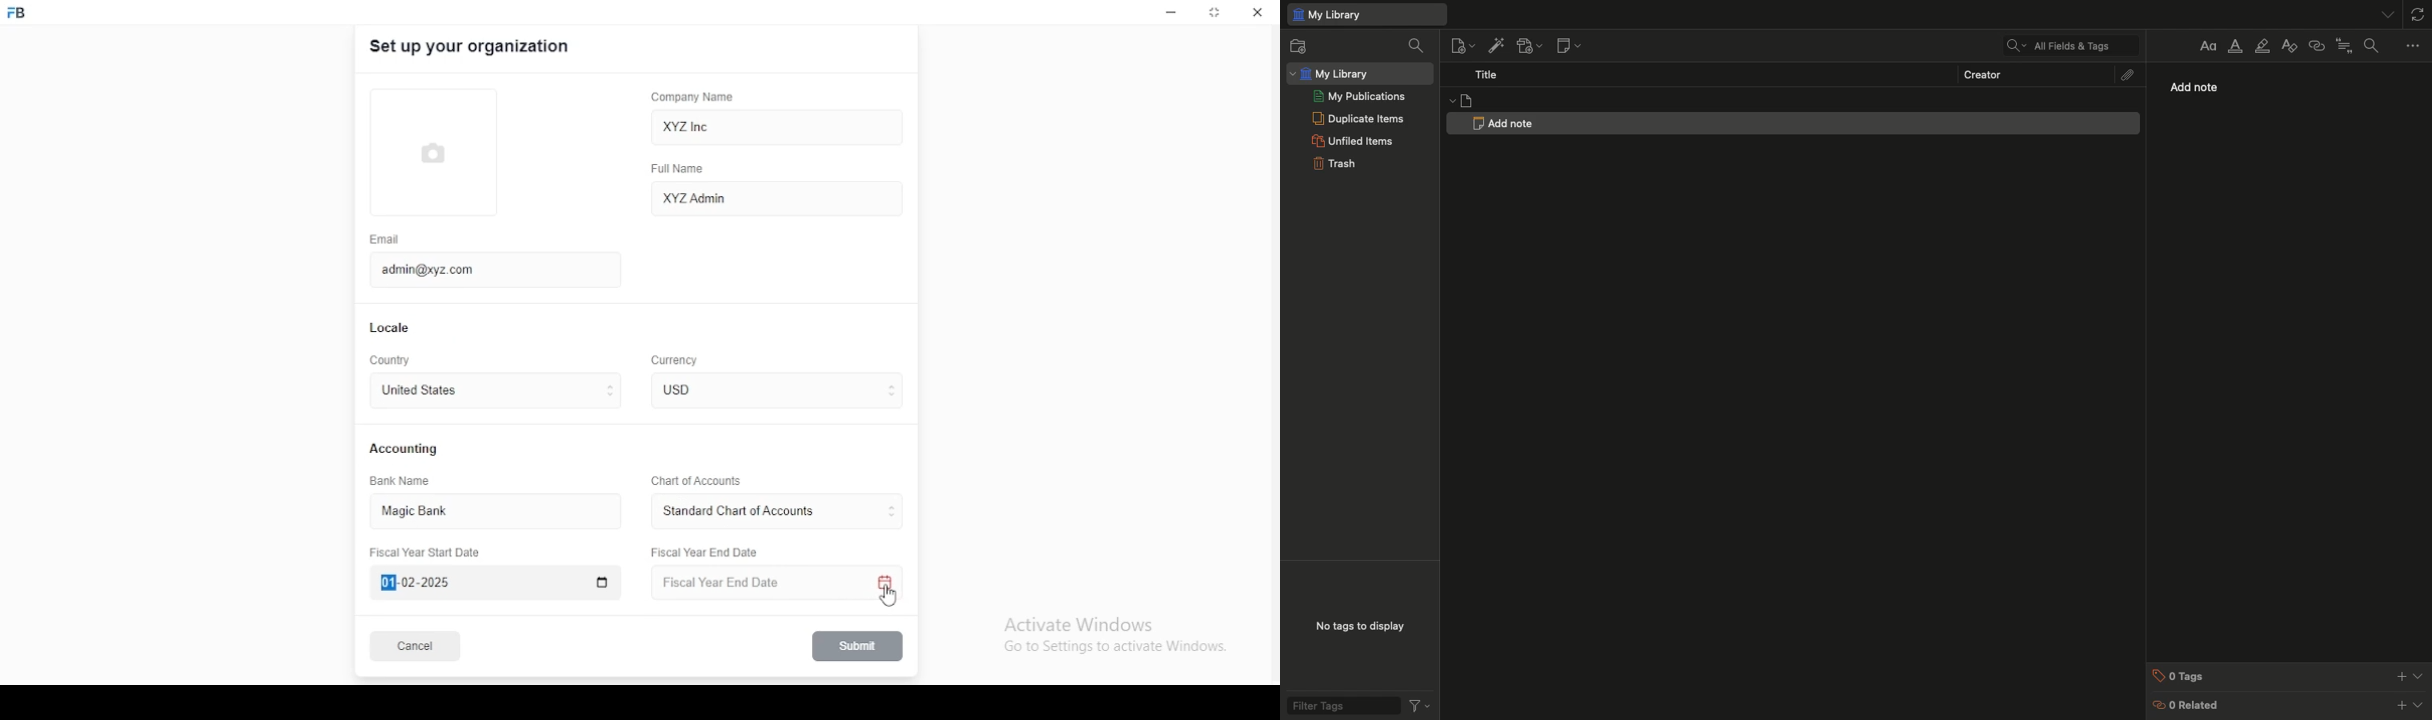  Describe the element at coordinates (1255, 12) in the screenshot. I see `close window` at that location.